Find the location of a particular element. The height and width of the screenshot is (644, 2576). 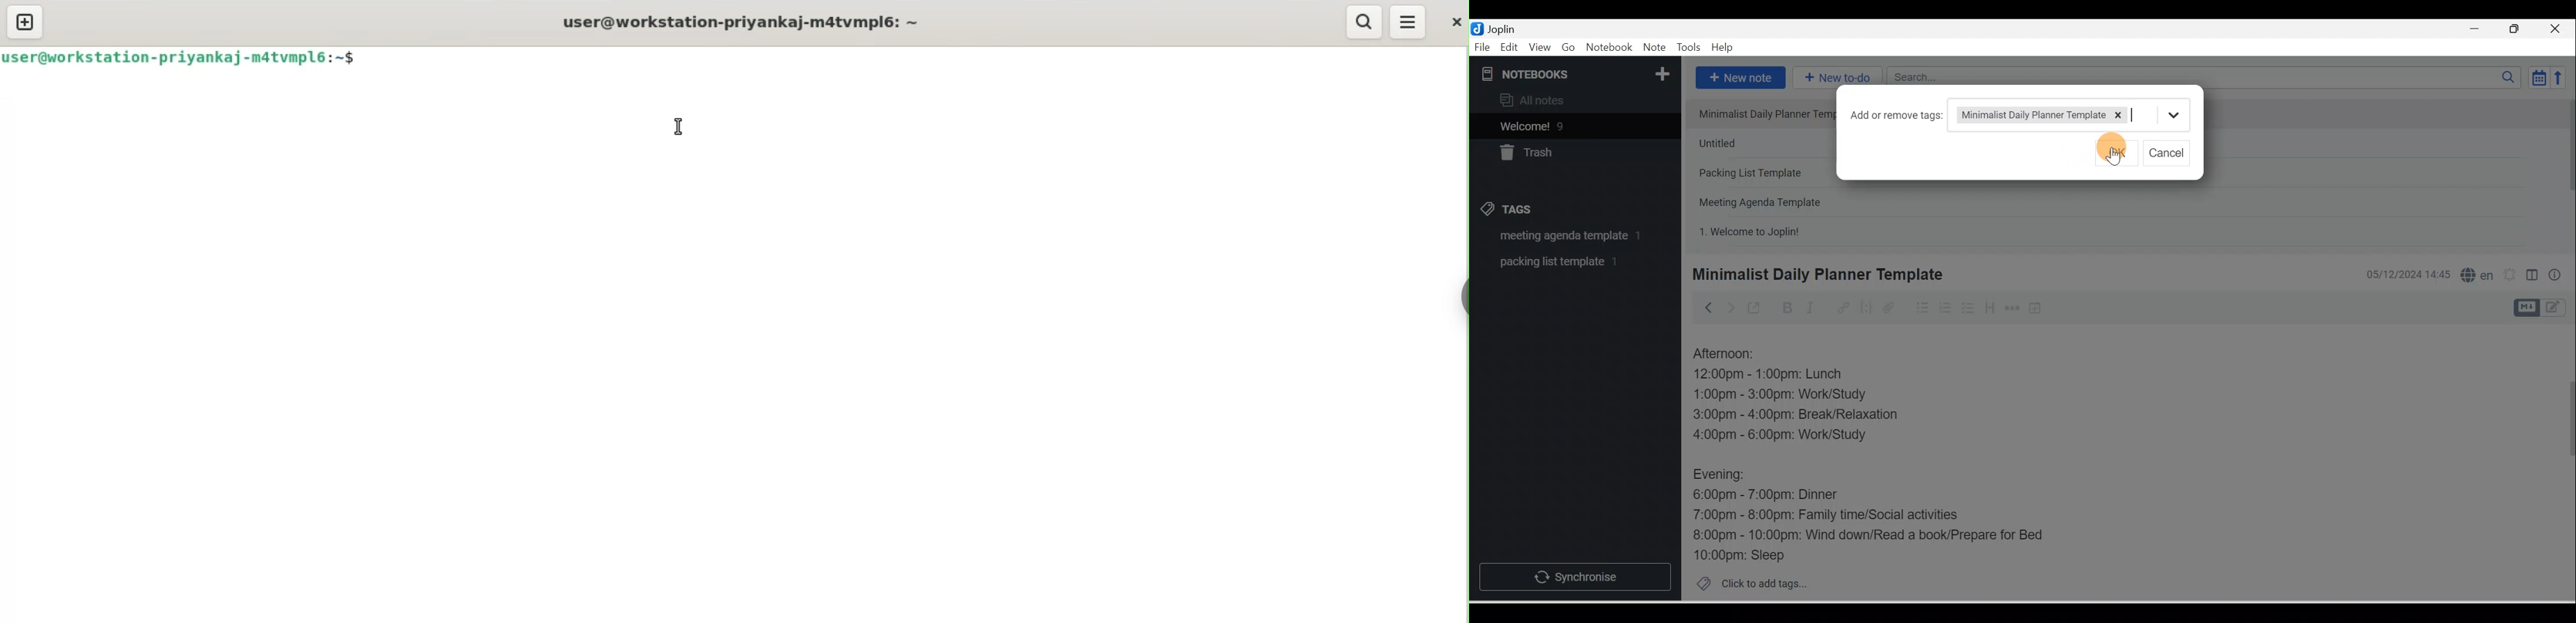

Note 3 is located at coordinates (1765, 174).